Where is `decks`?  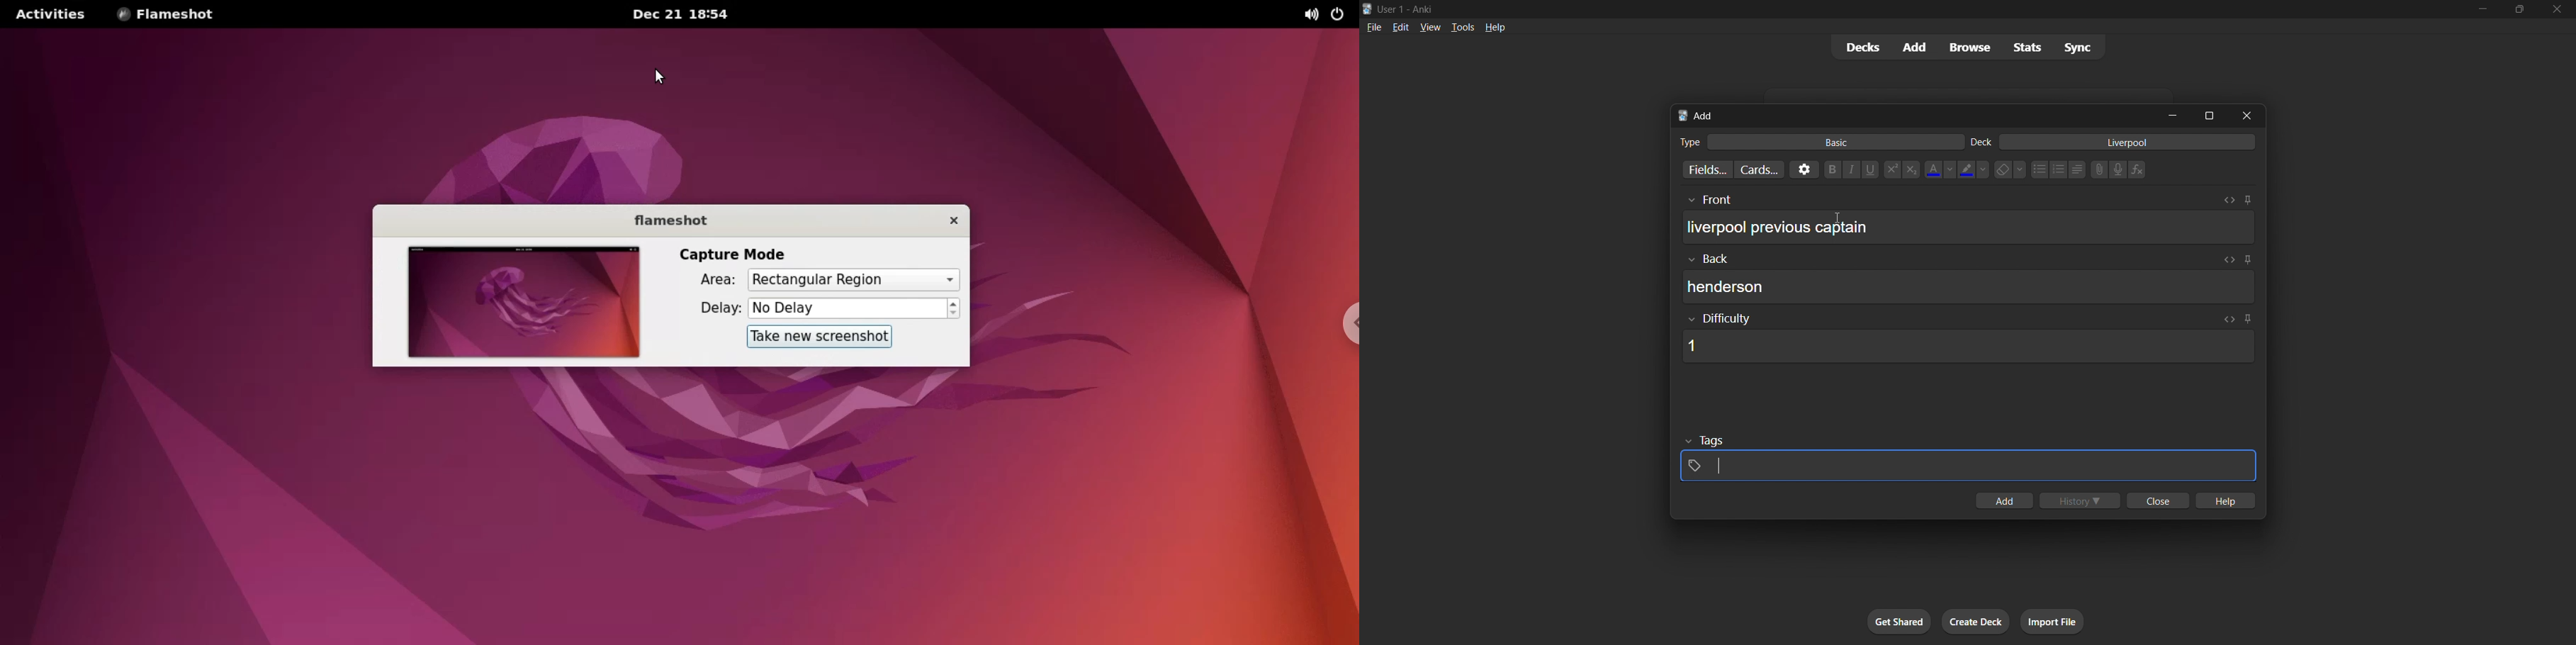 decks is located at coordinates (1857, 50).